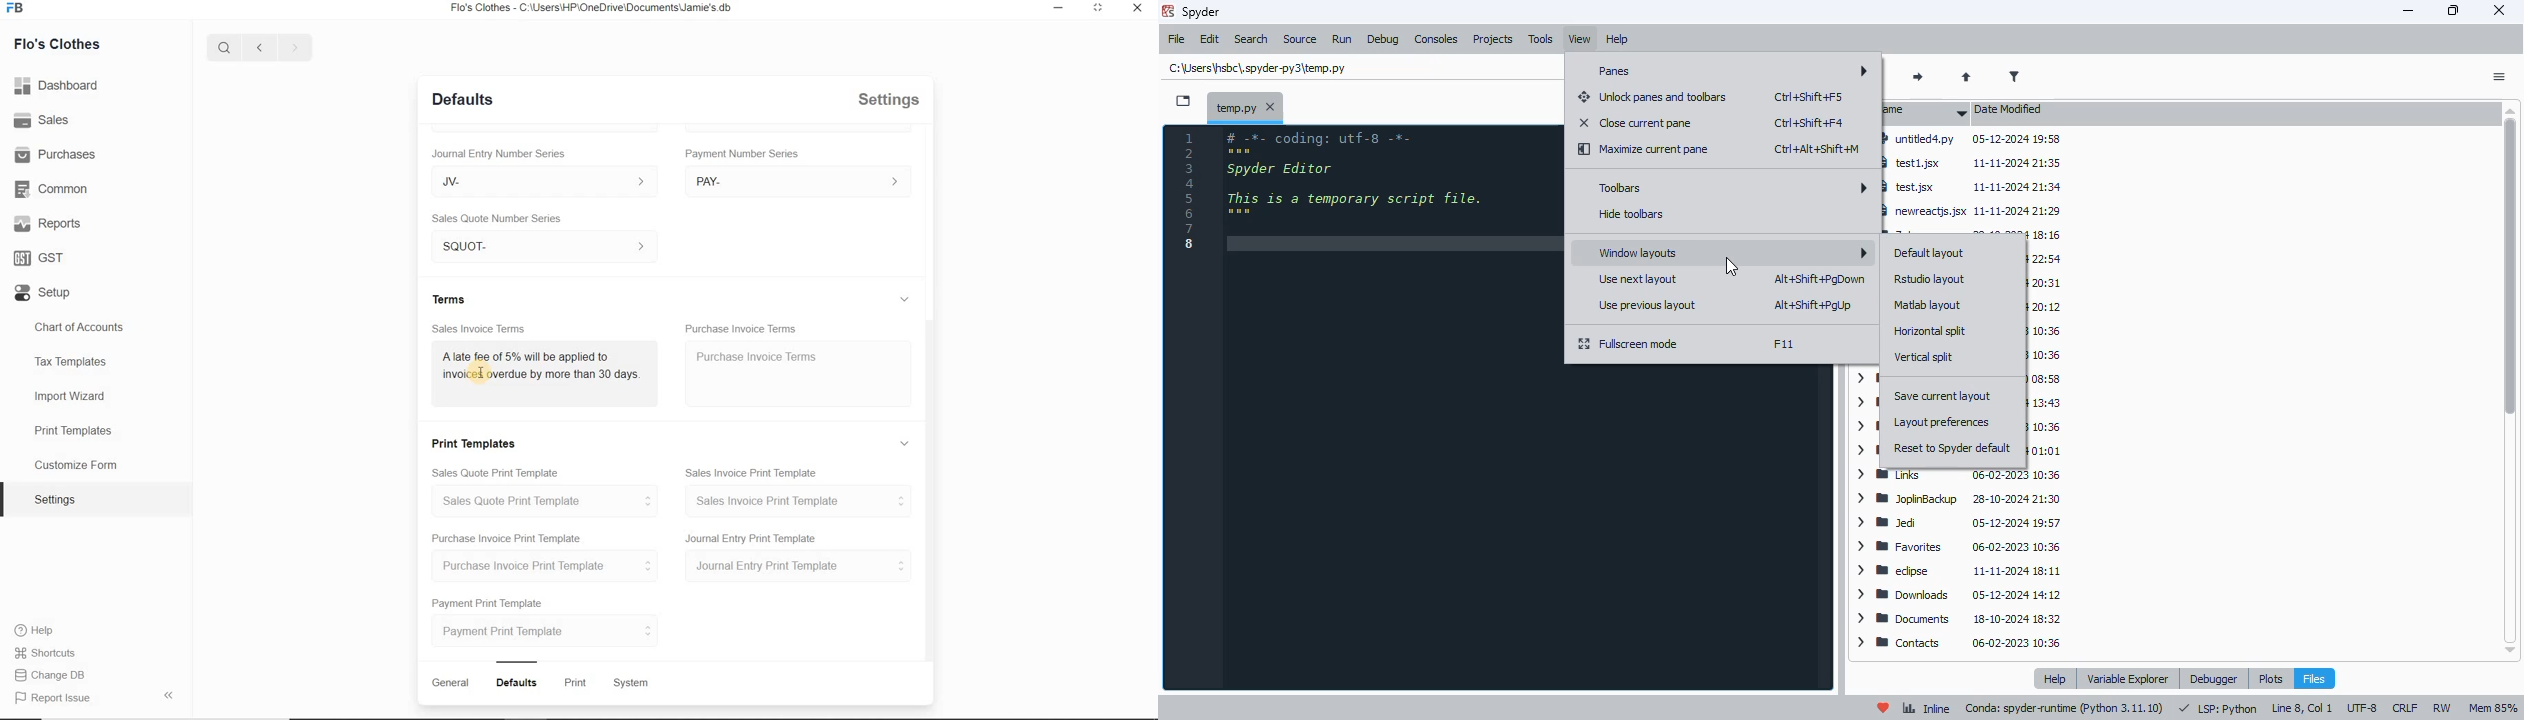  Describe the element at coordinates (19, 8) in the screenshot. I see `FB logo` at that location.